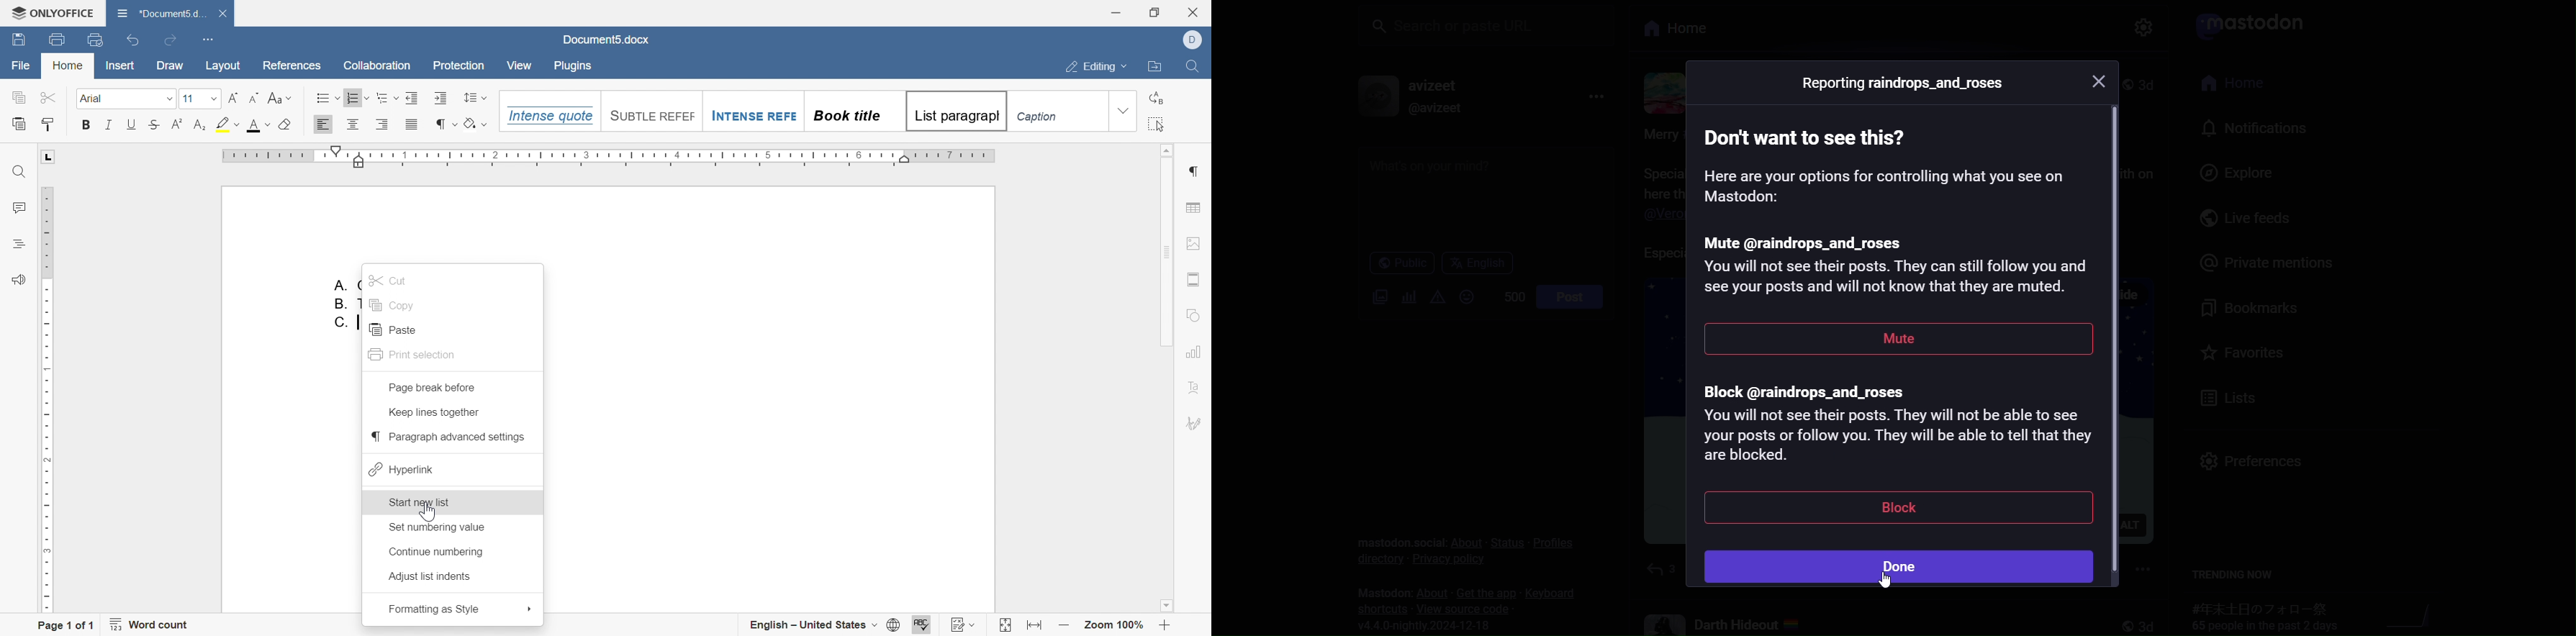 Image resolution: width=2576 pixels, height=644 pixels. What do you see at coordinates (846, 115) in the screenshot?
I see `Book title` at bounding box center [846, 115].